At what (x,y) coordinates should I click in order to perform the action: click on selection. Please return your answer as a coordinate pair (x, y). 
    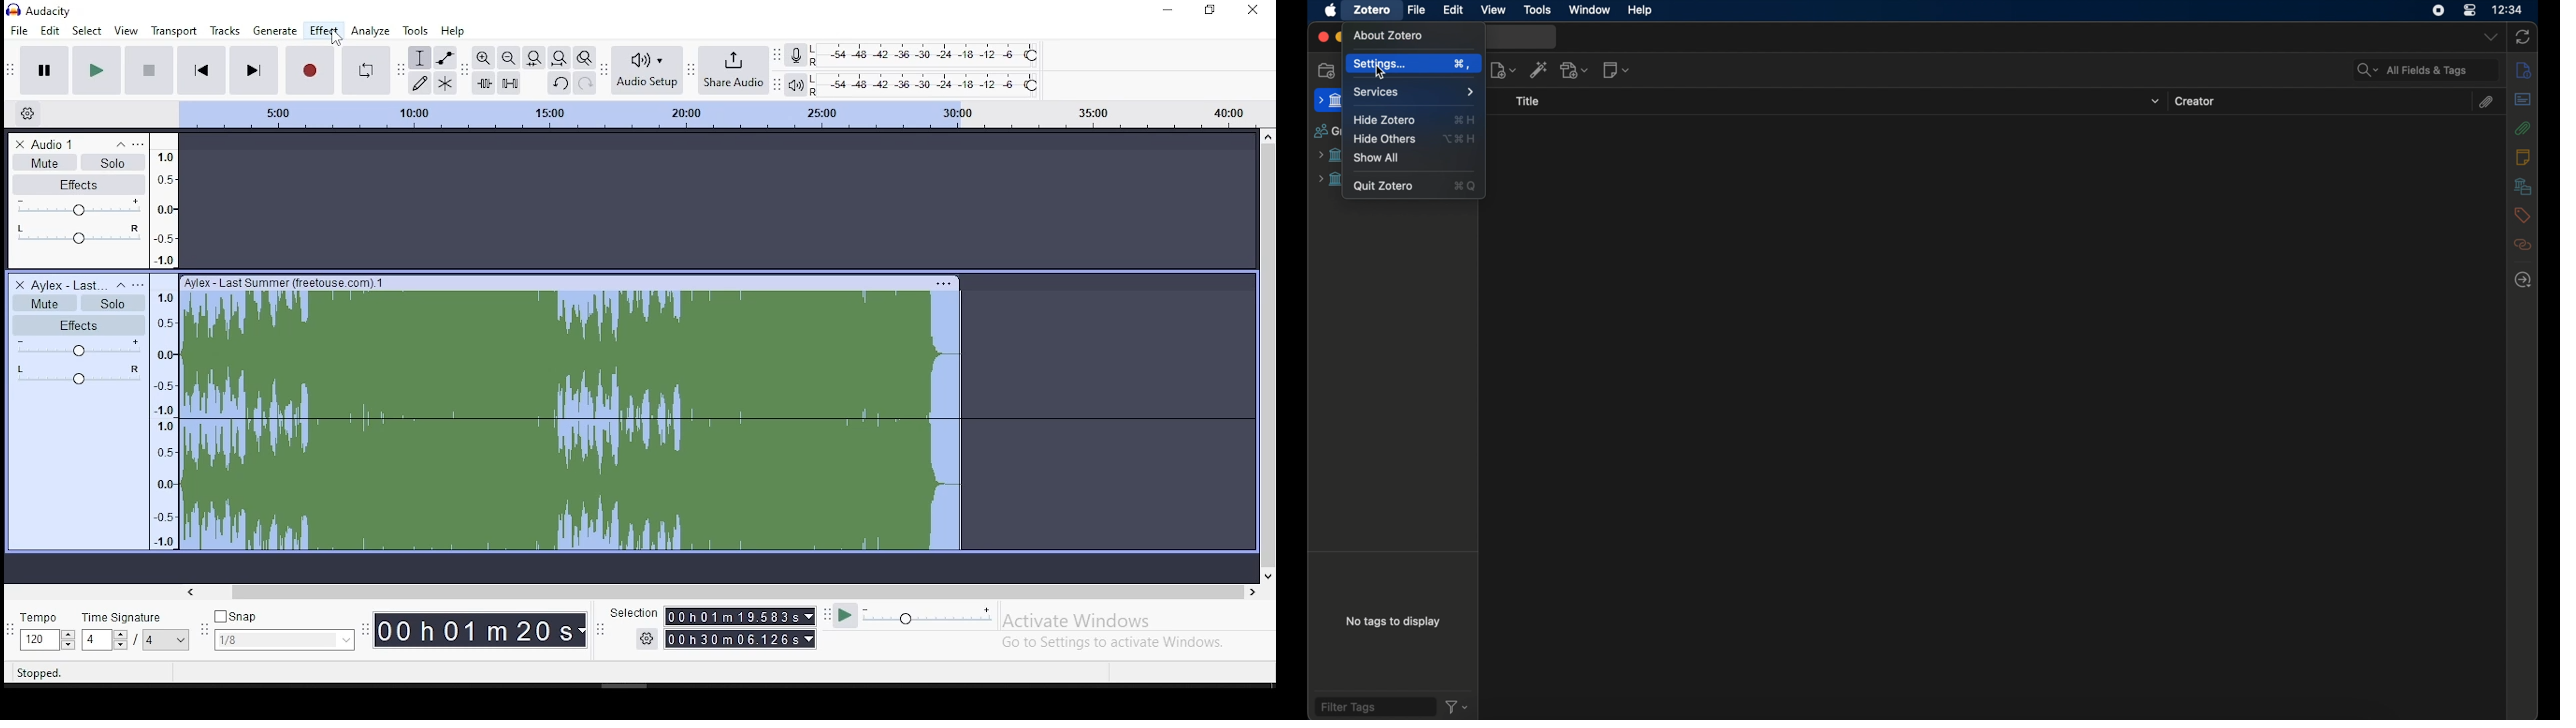
    Looking at the image, I should click on (633, 614).